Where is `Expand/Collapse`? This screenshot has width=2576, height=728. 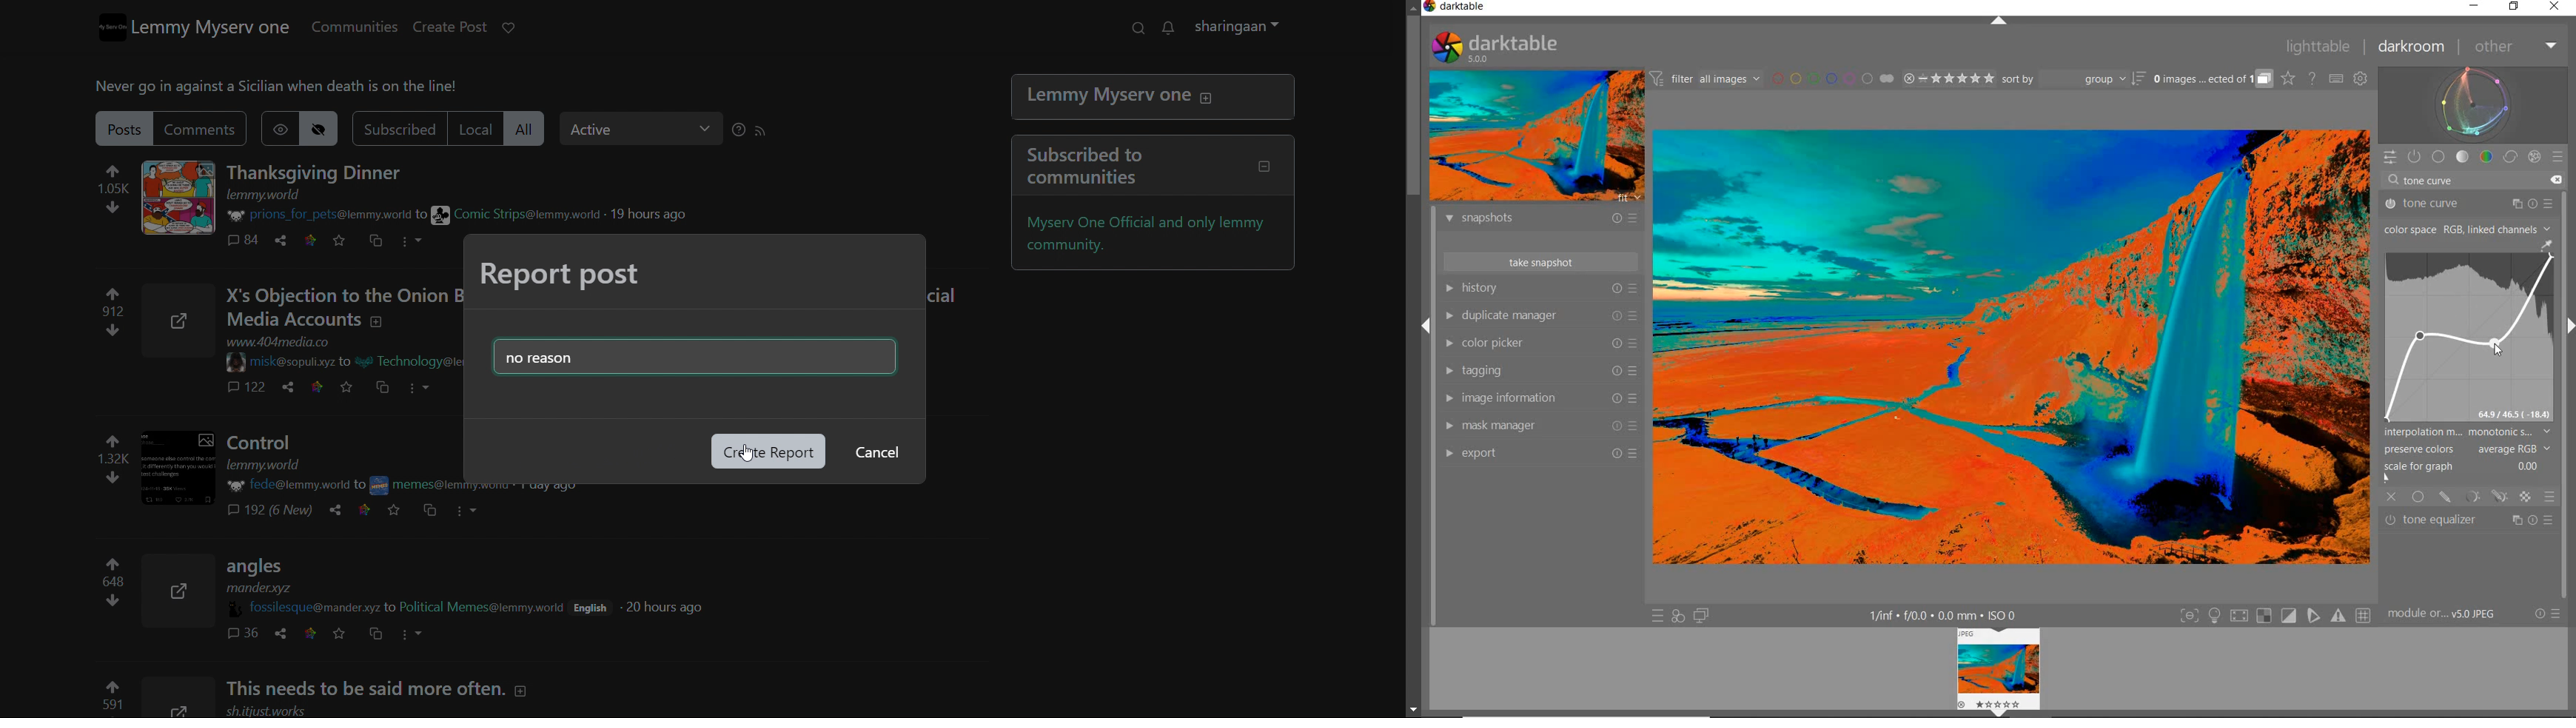 Expand/Collapse is located at coordinates (2570, 324).